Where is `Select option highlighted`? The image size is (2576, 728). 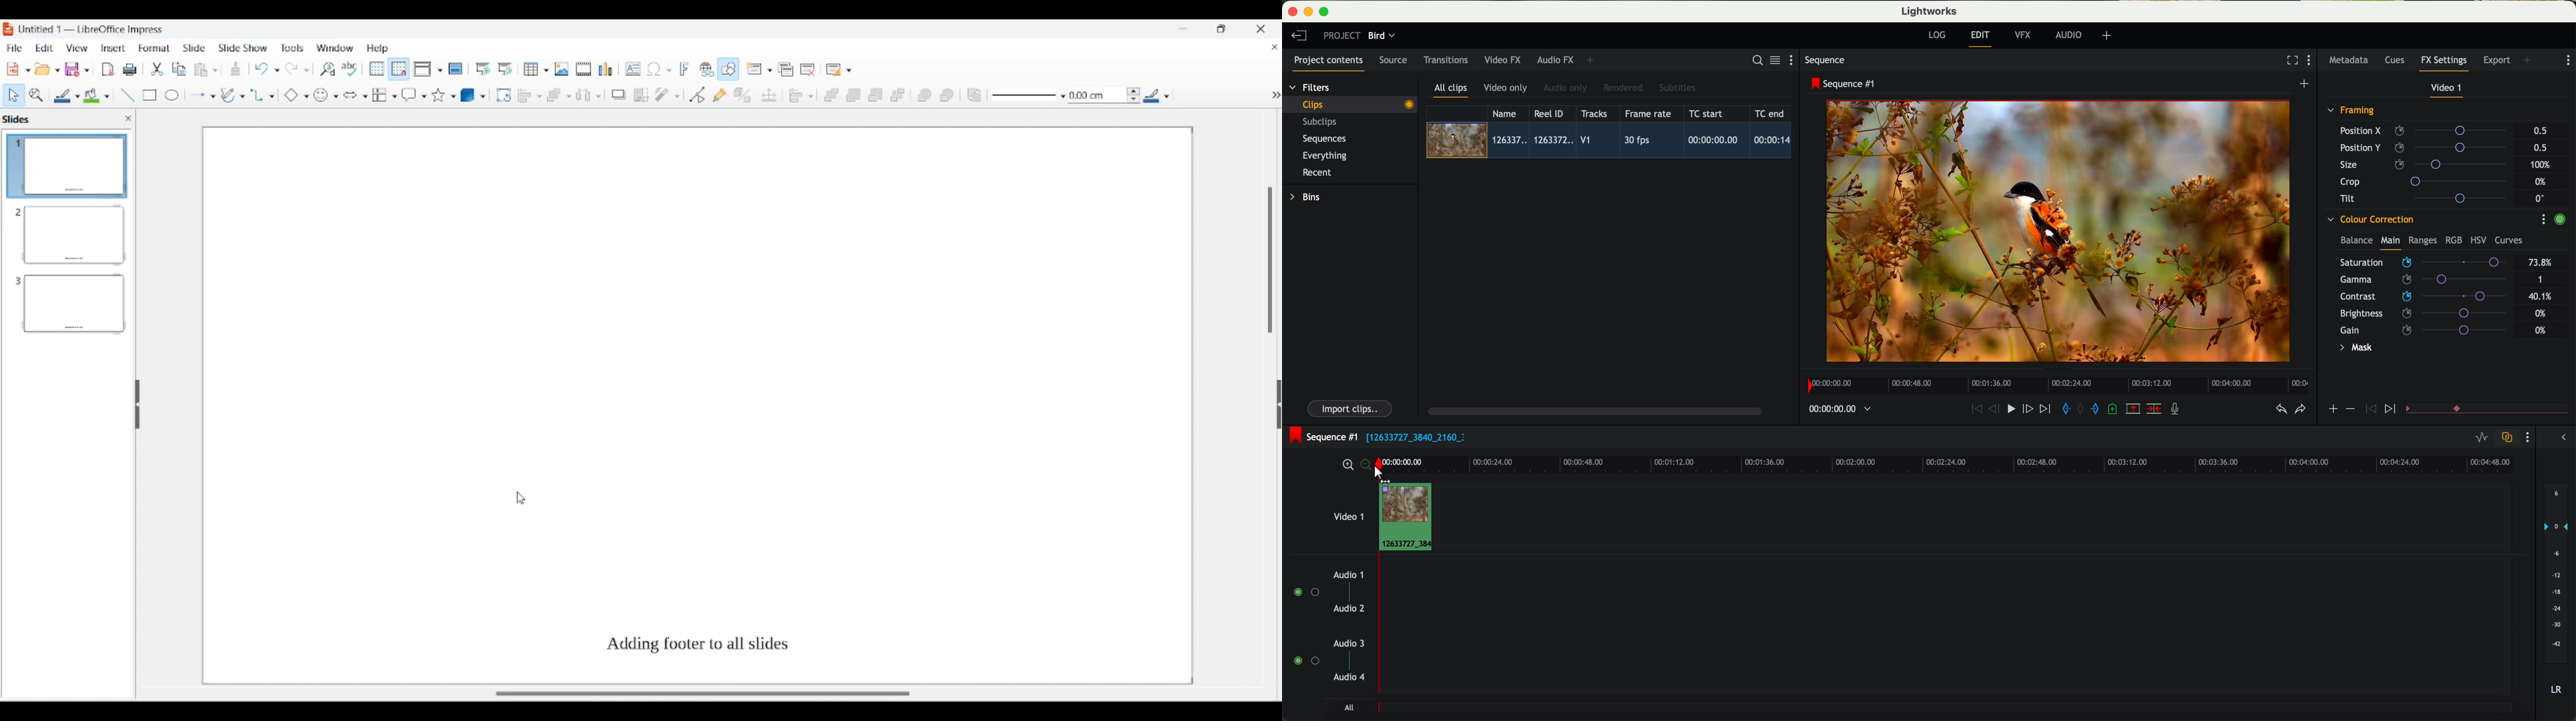 Select option highlighted is located at coordinates (13, 95).